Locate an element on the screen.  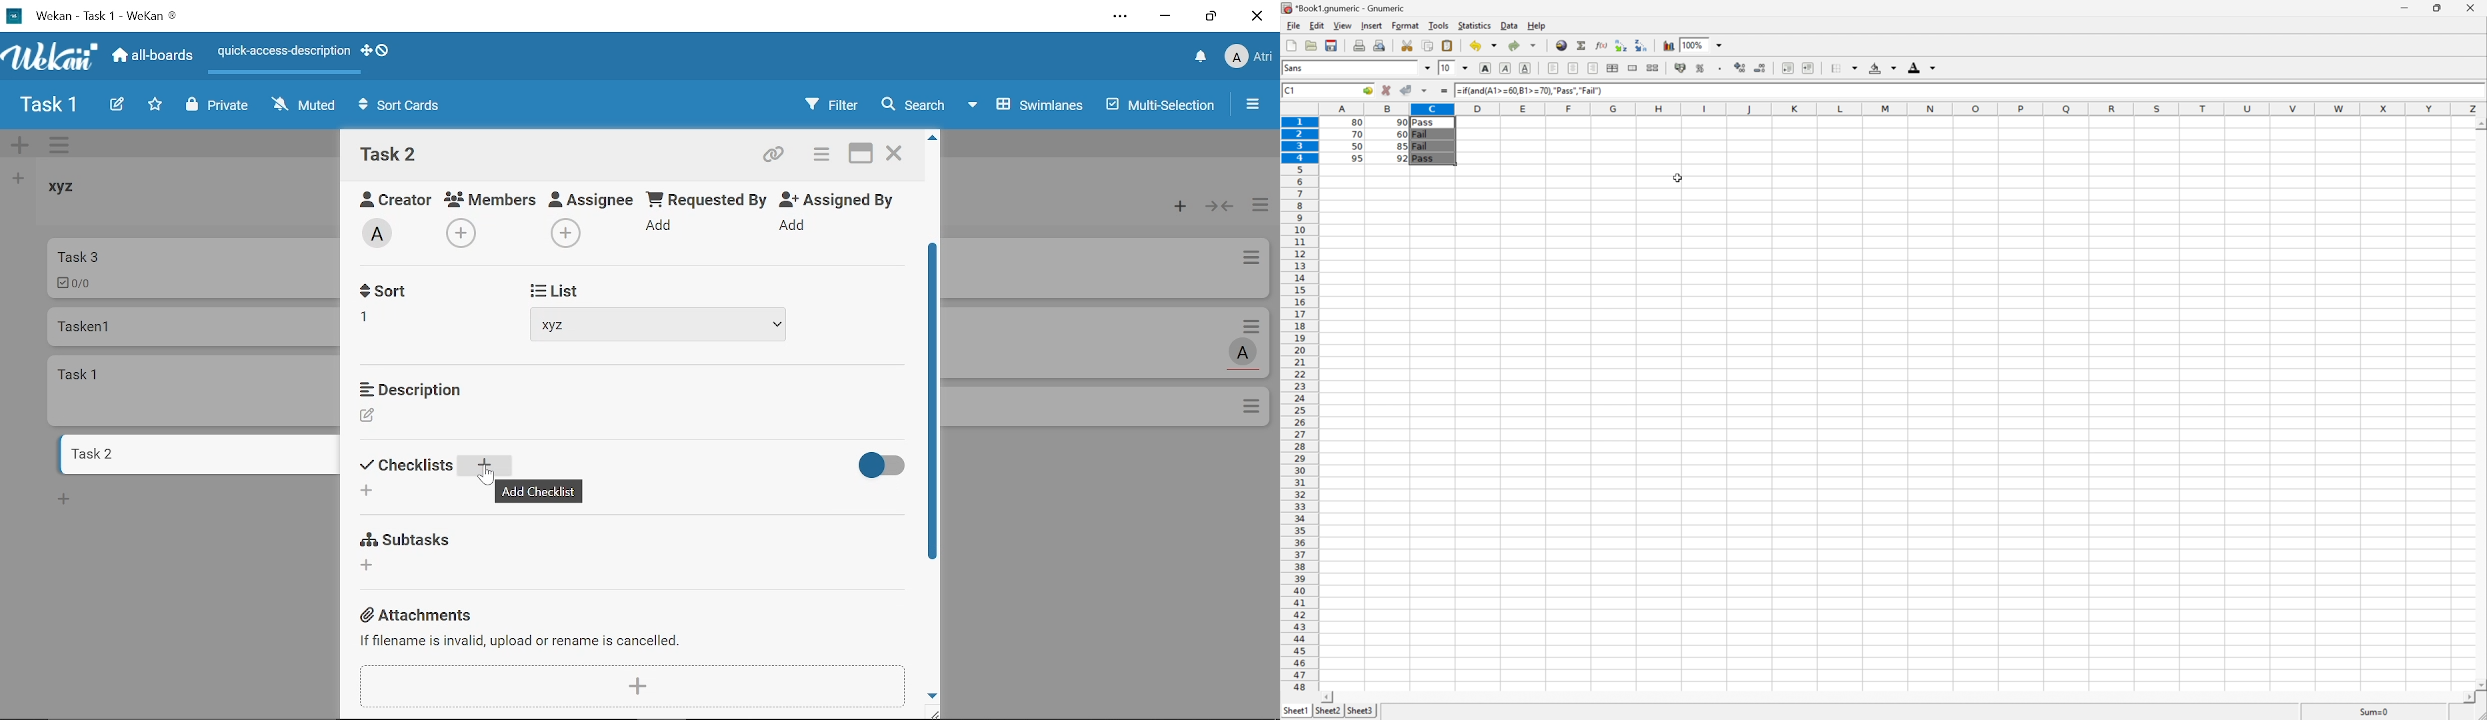
Sans is located at coordinates (1295, 67).